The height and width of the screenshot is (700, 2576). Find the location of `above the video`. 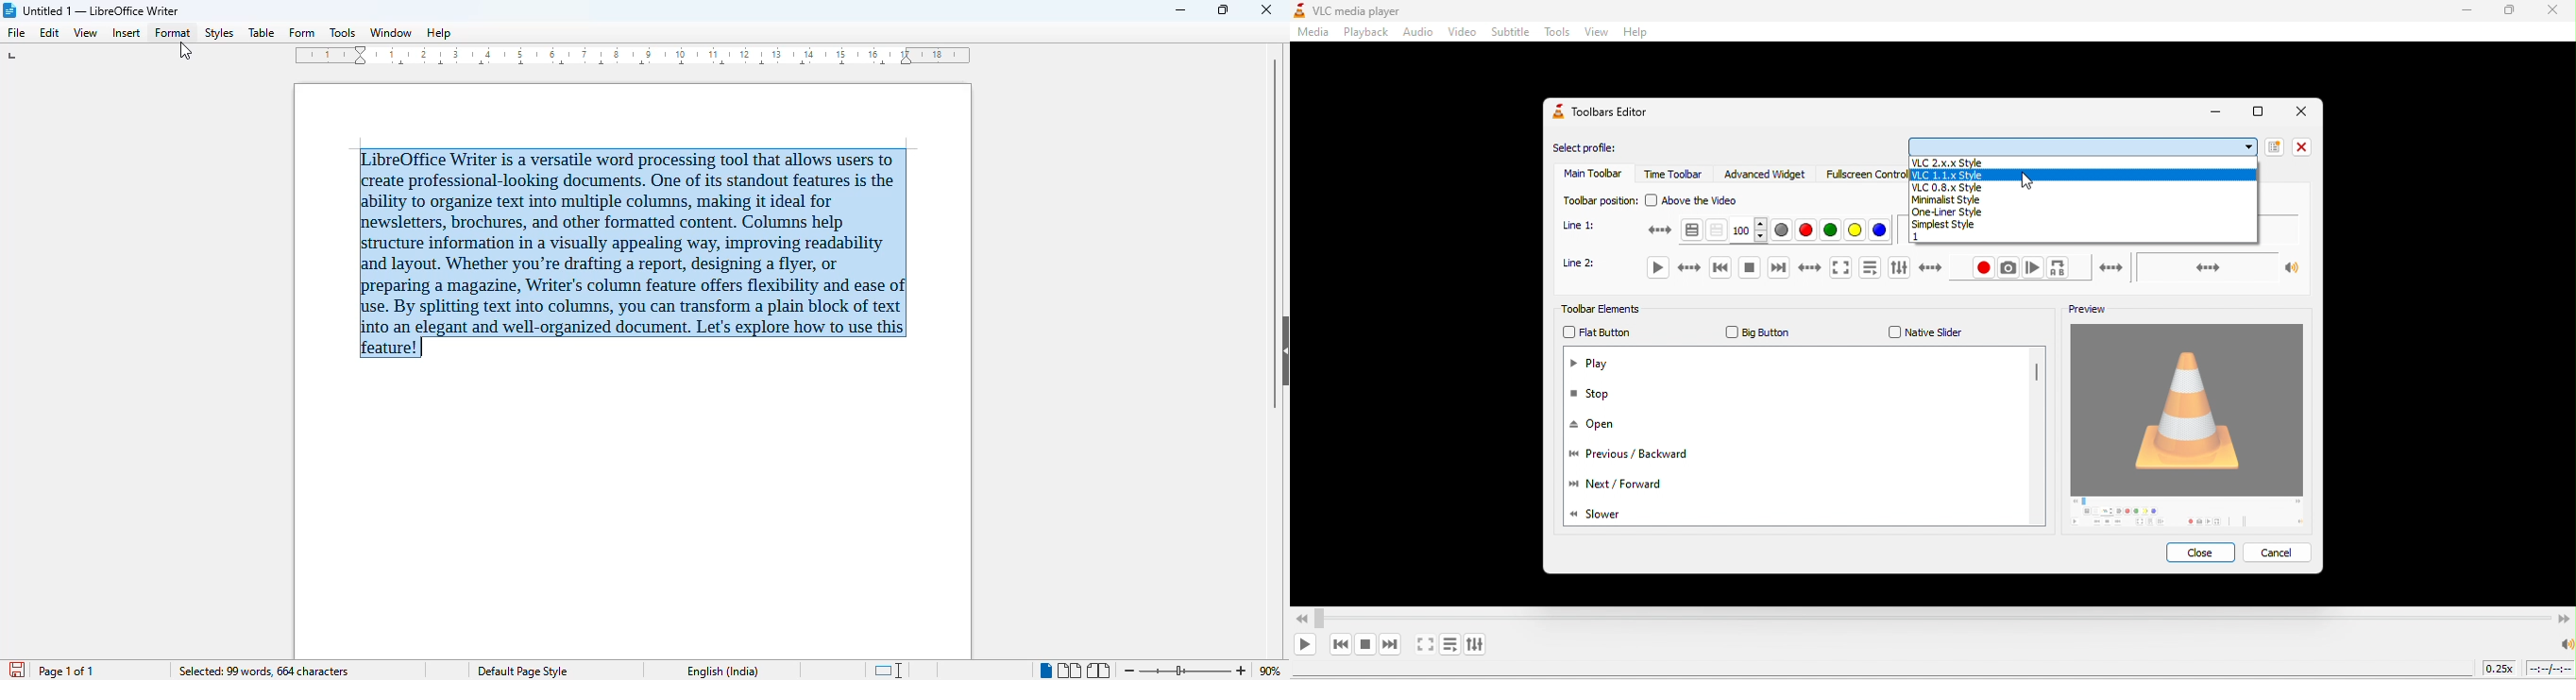

above the video is located at coordinates (1699, 201).